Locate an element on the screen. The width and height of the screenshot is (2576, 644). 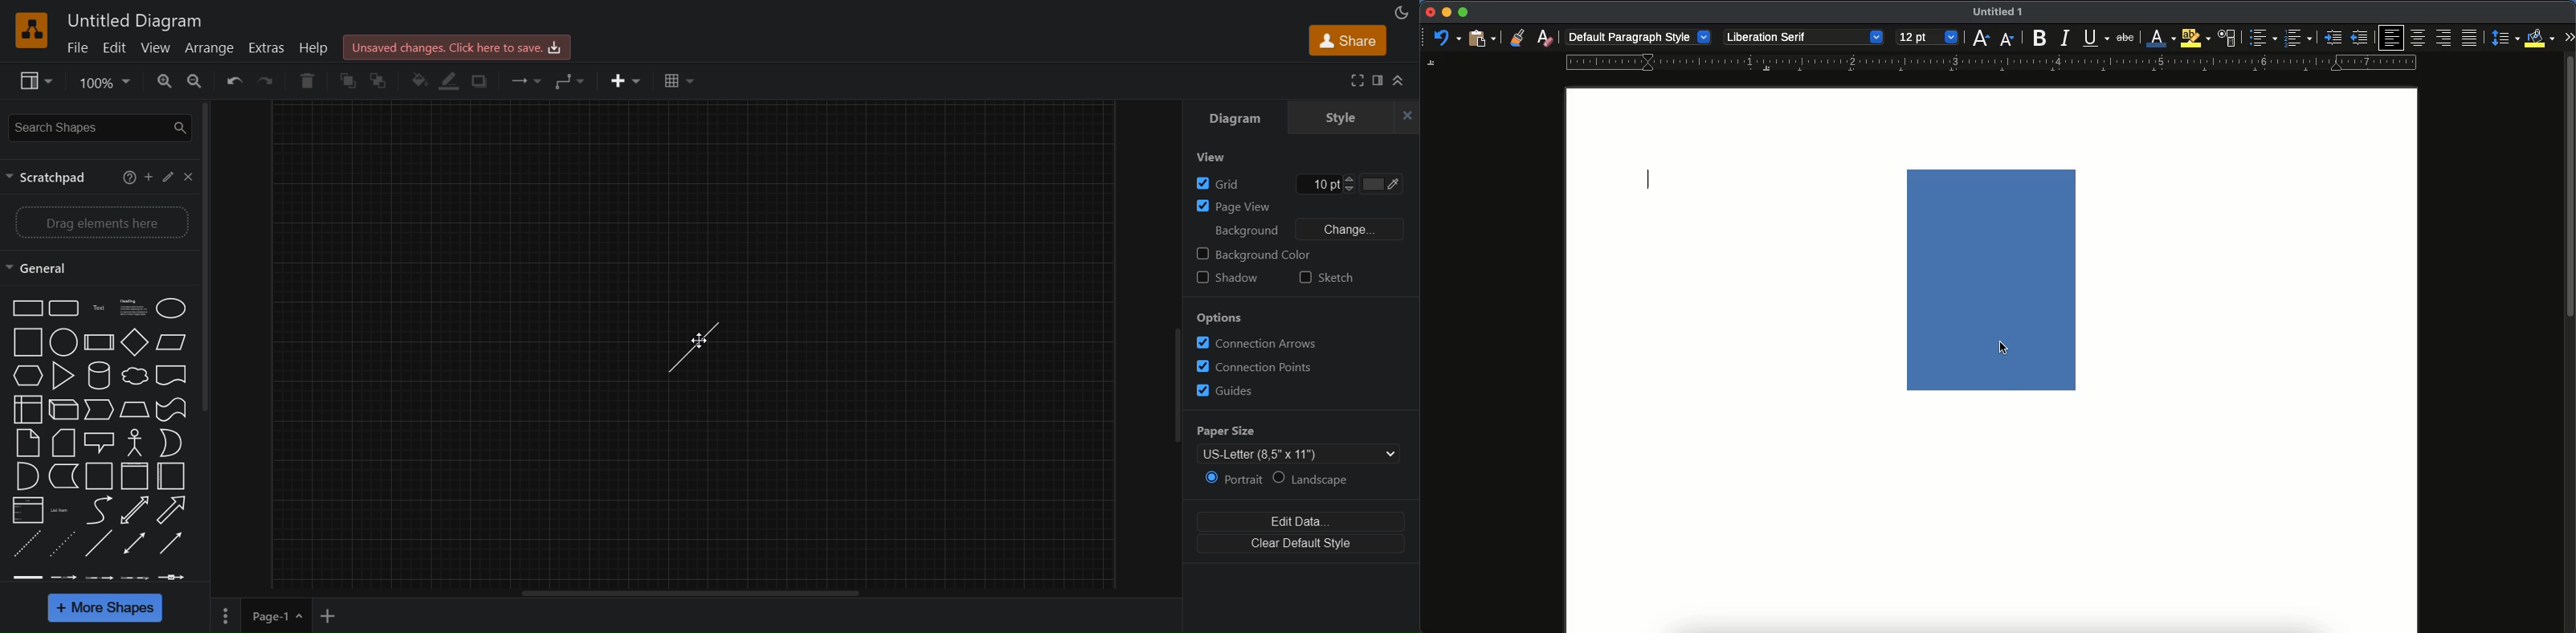
grid is located at coordinates (1221, 183).